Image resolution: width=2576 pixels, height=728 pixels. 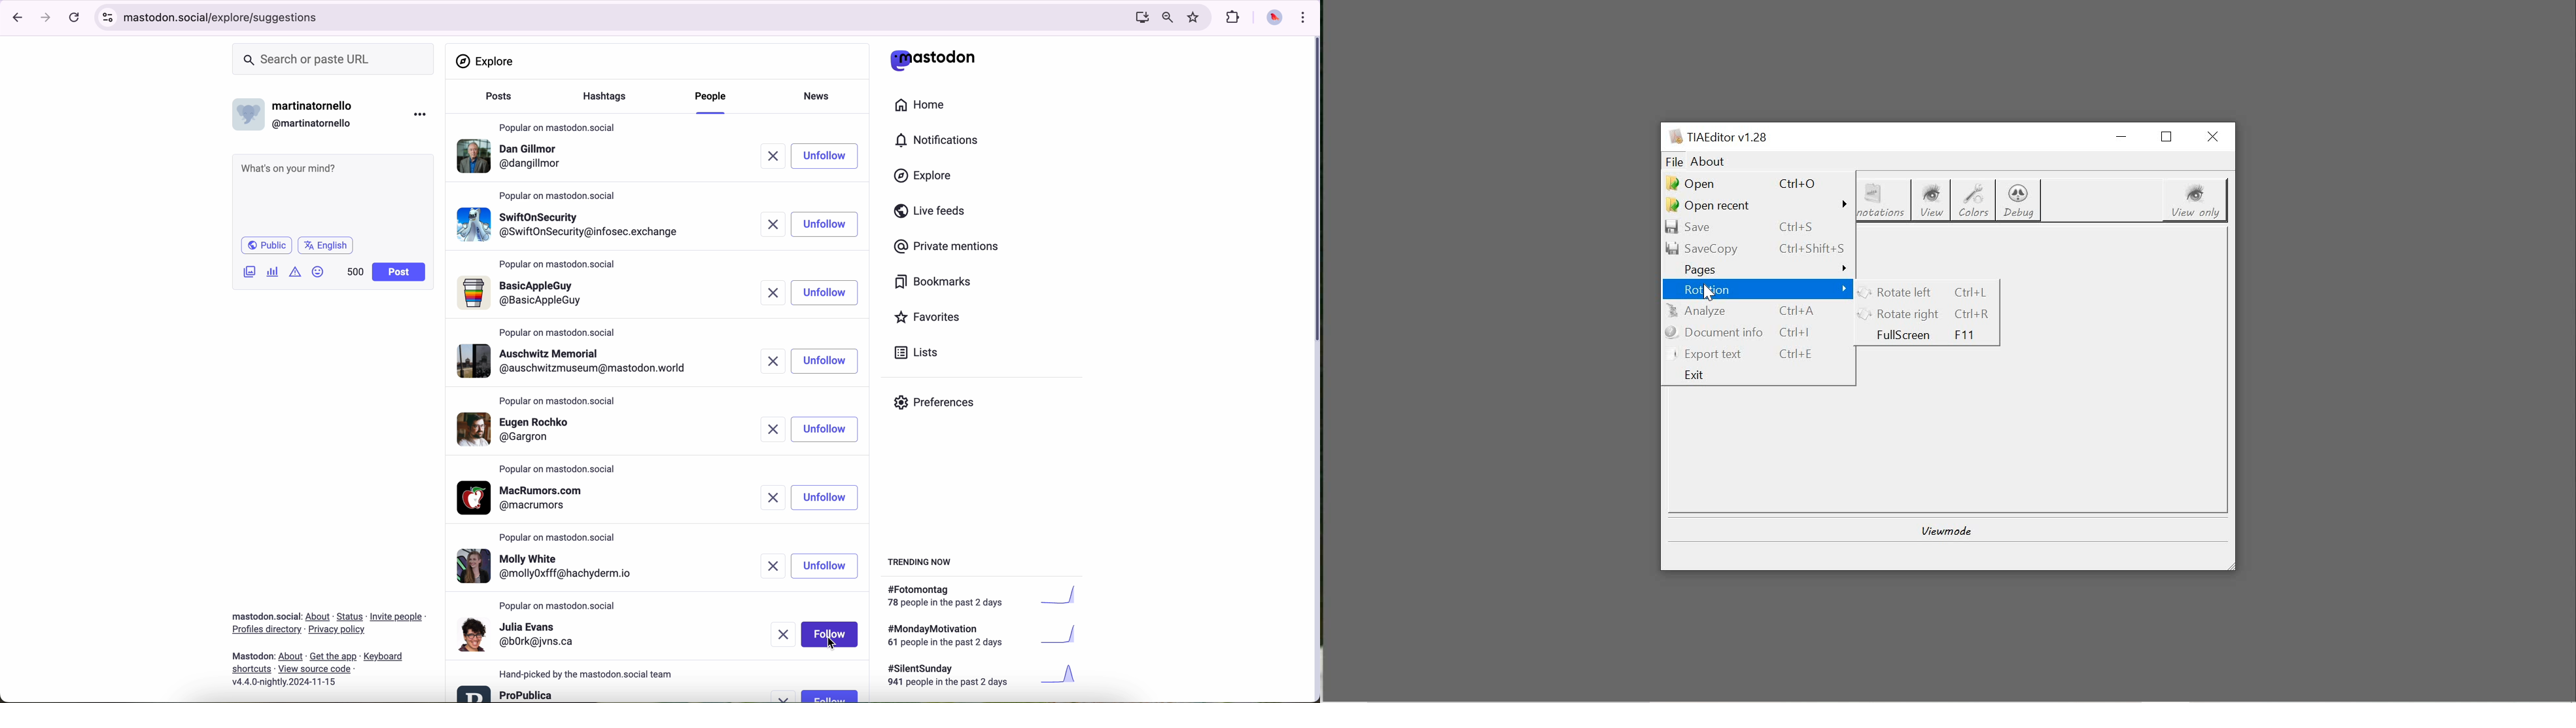 What do you see at coordinates (912, 353) in the screenshot?
I see `lists` at bounding box center [912, 353].